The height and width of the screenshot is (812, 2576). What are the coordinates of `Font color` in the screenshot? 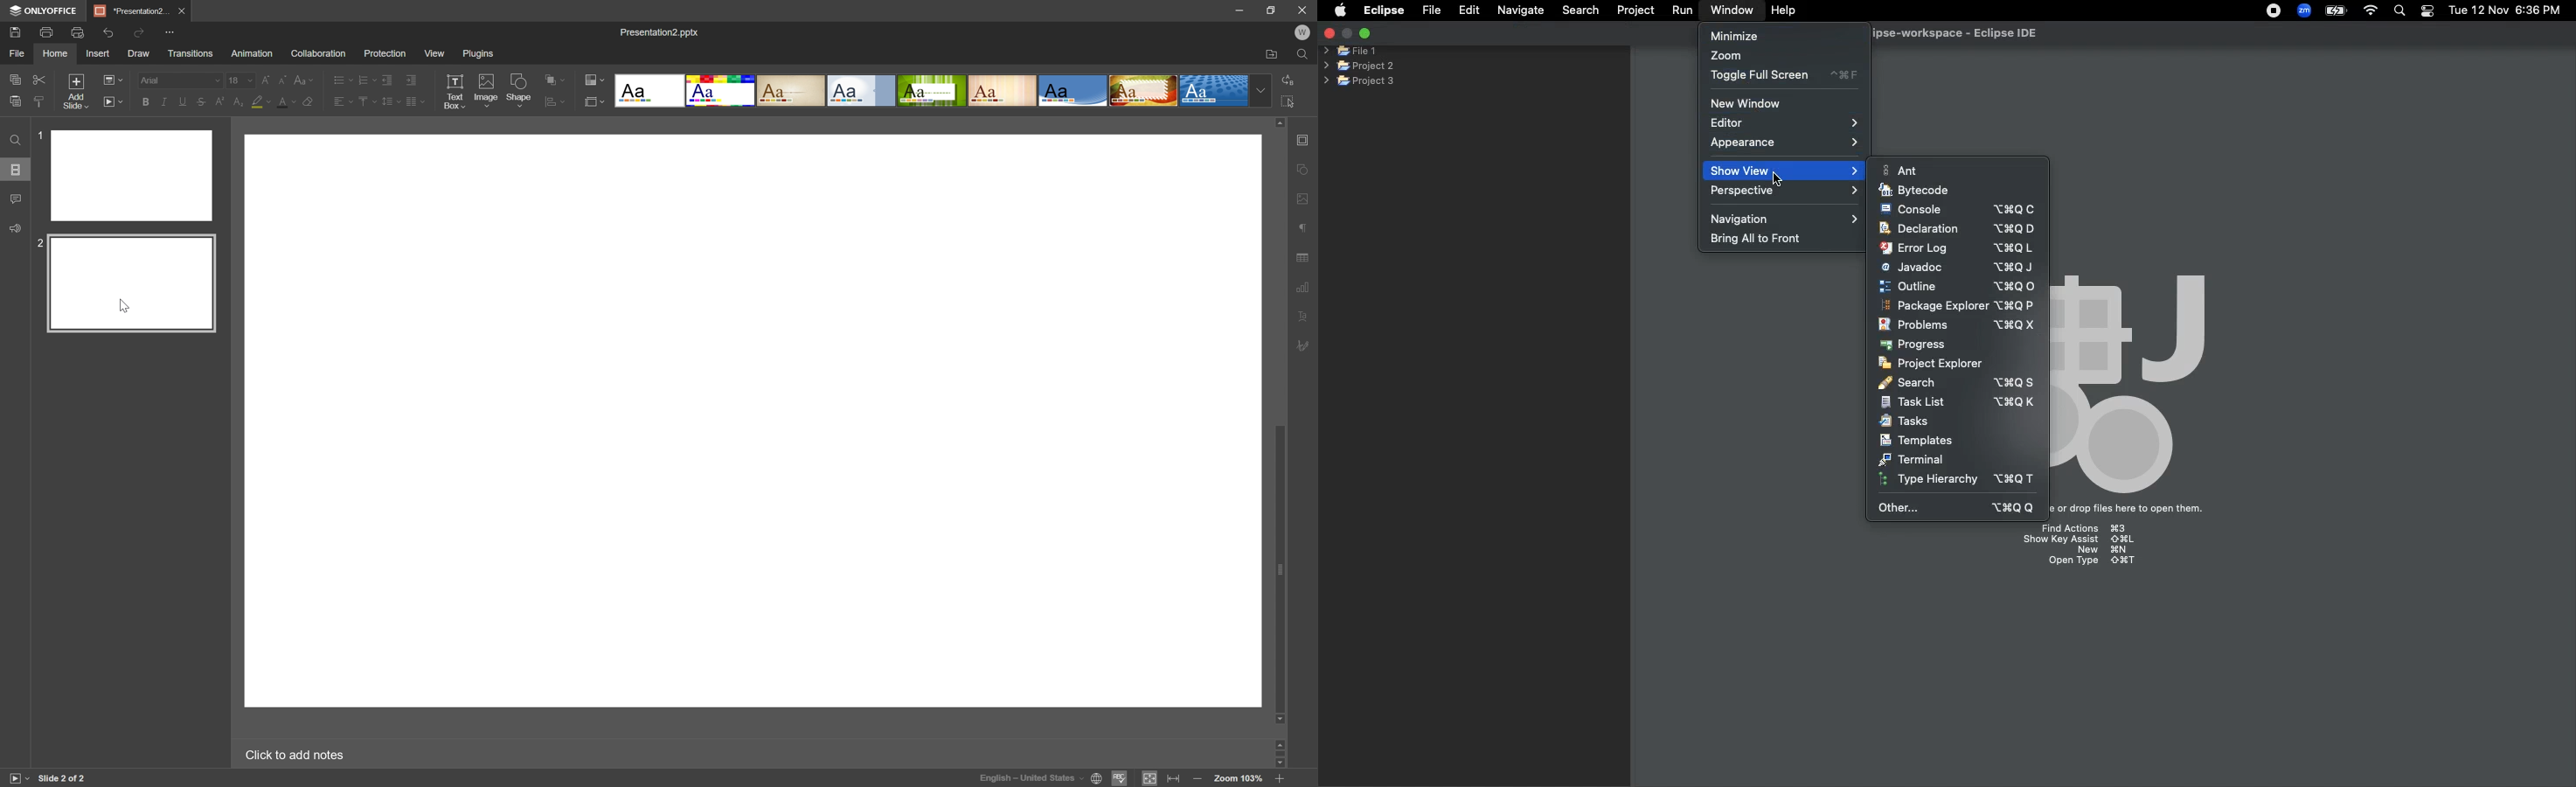 It's located at (284, 99).